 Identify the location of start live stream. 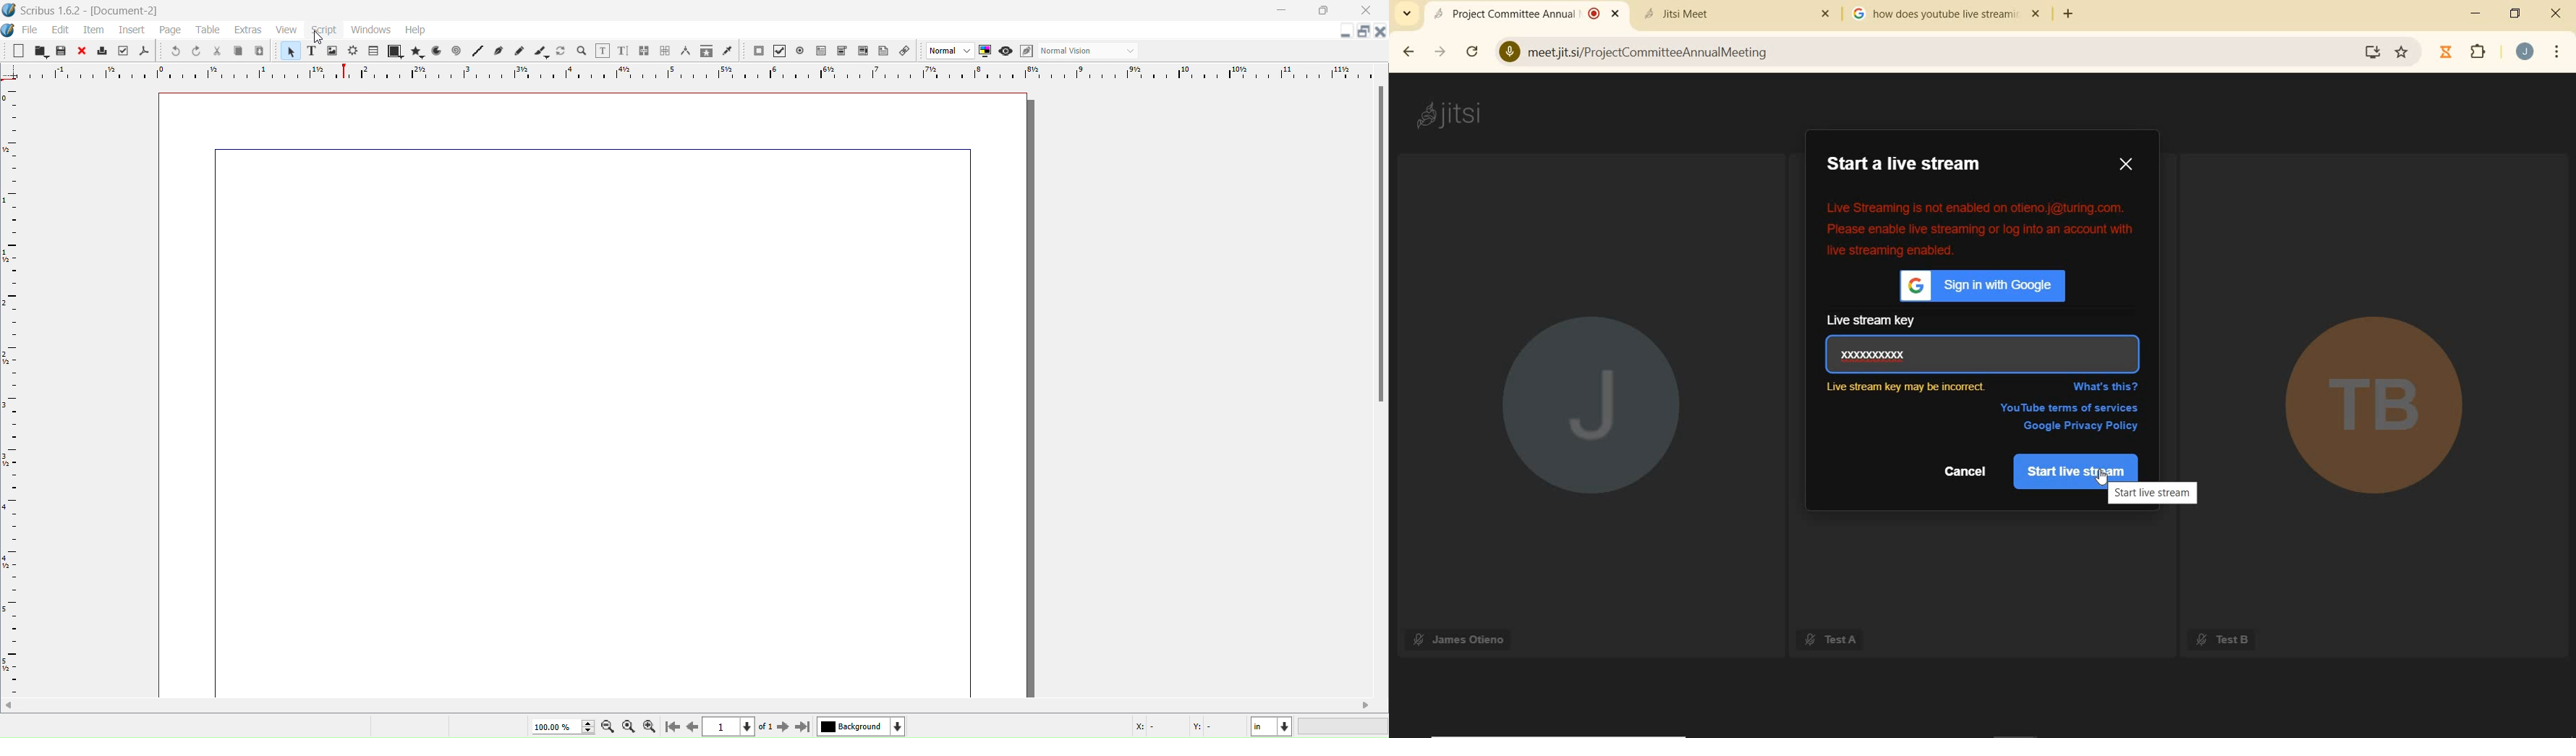
(2077, 471).